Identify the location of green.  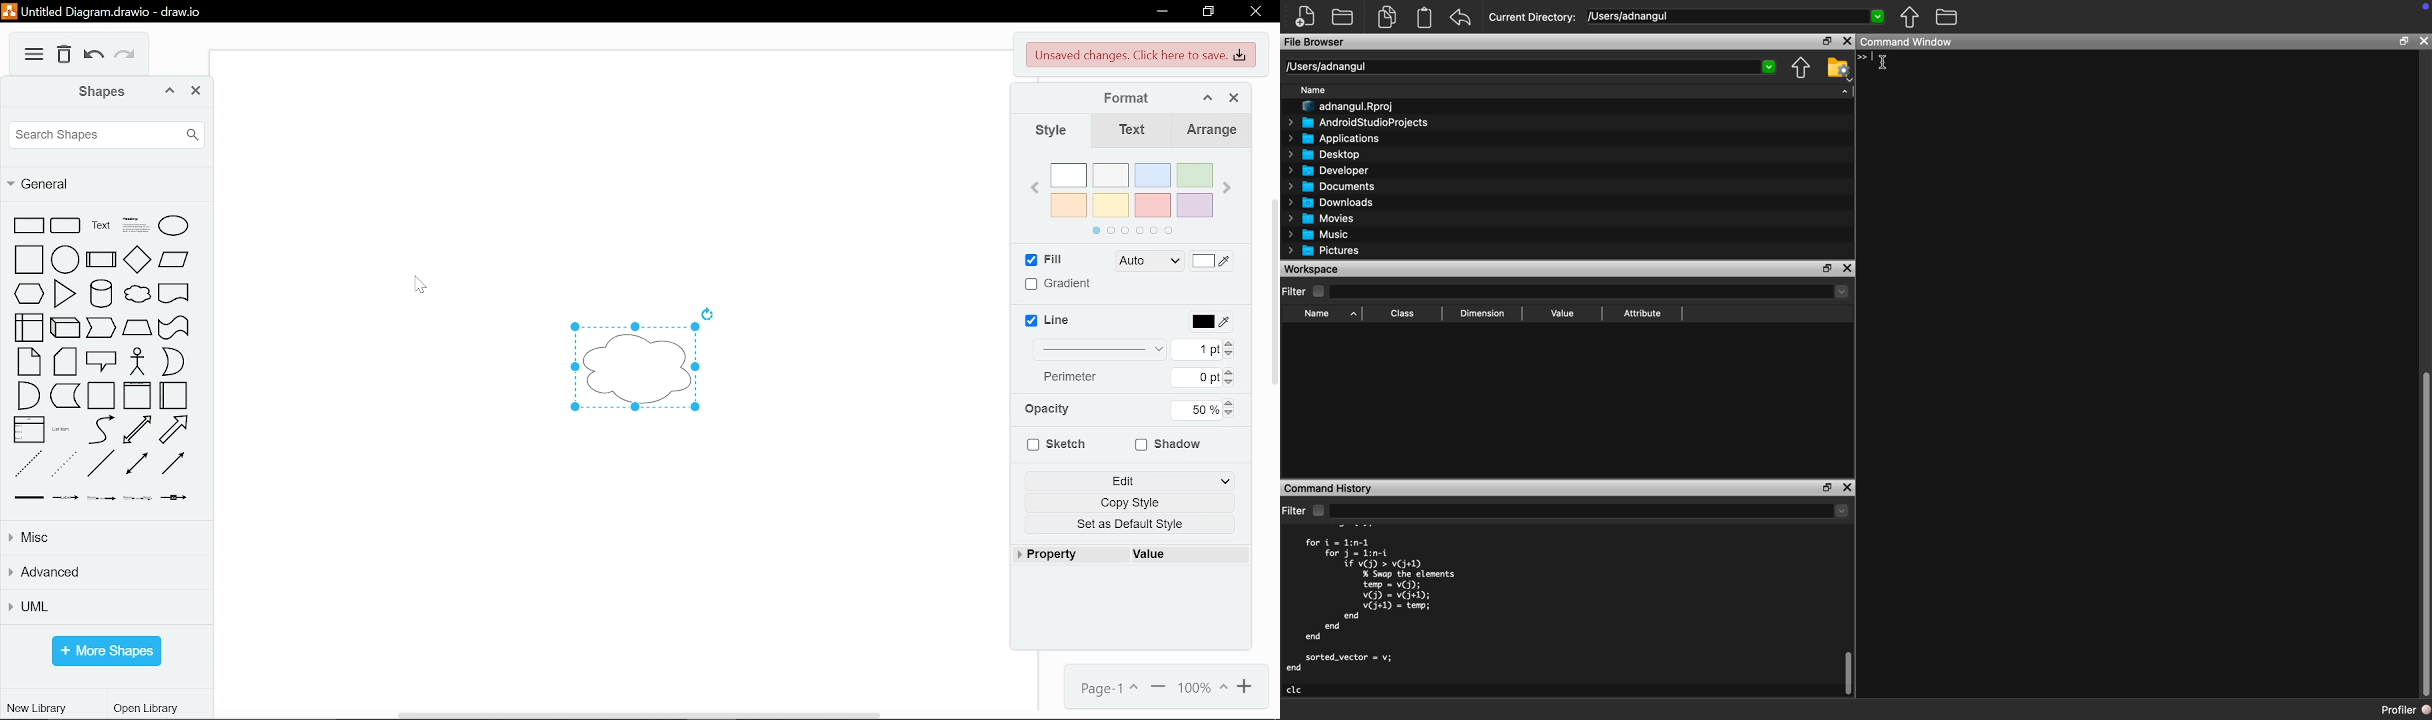
(1194, 176).